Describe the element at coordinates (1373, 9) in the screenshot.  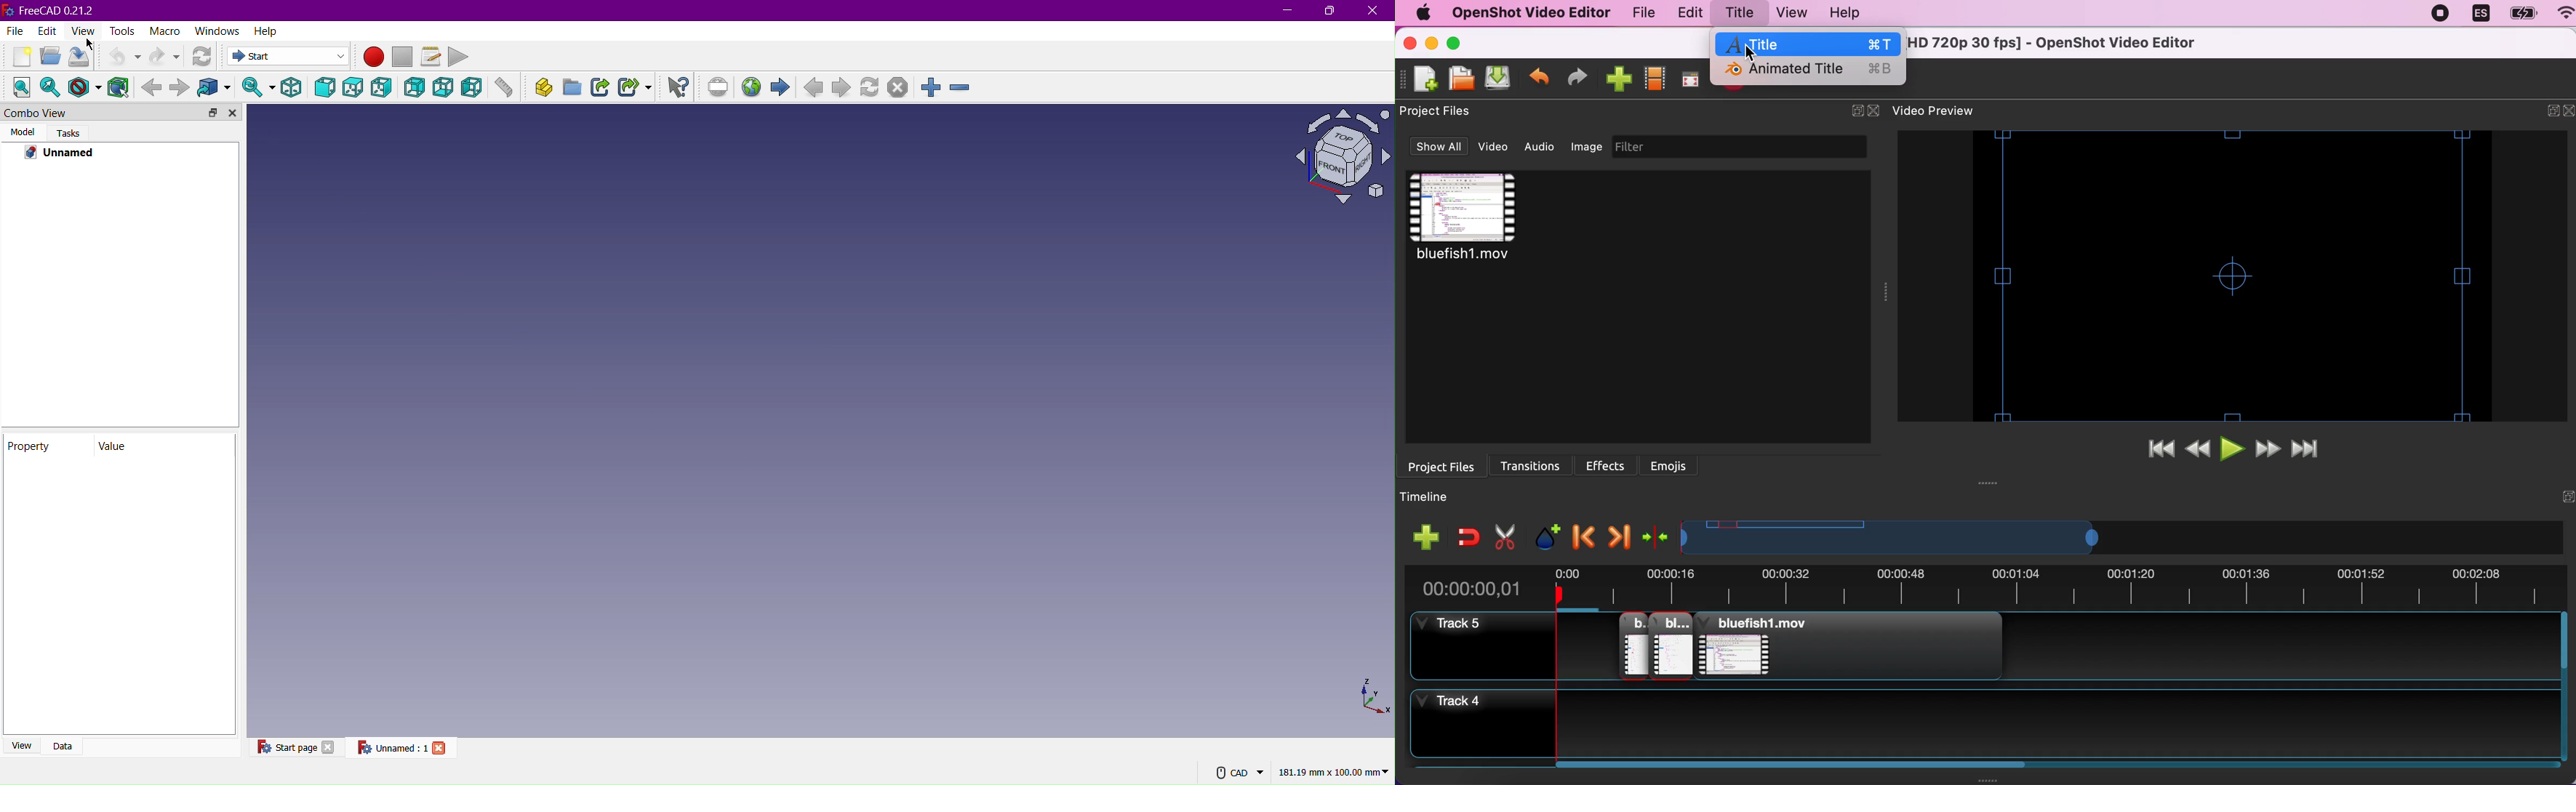
I see `Close` at that location.